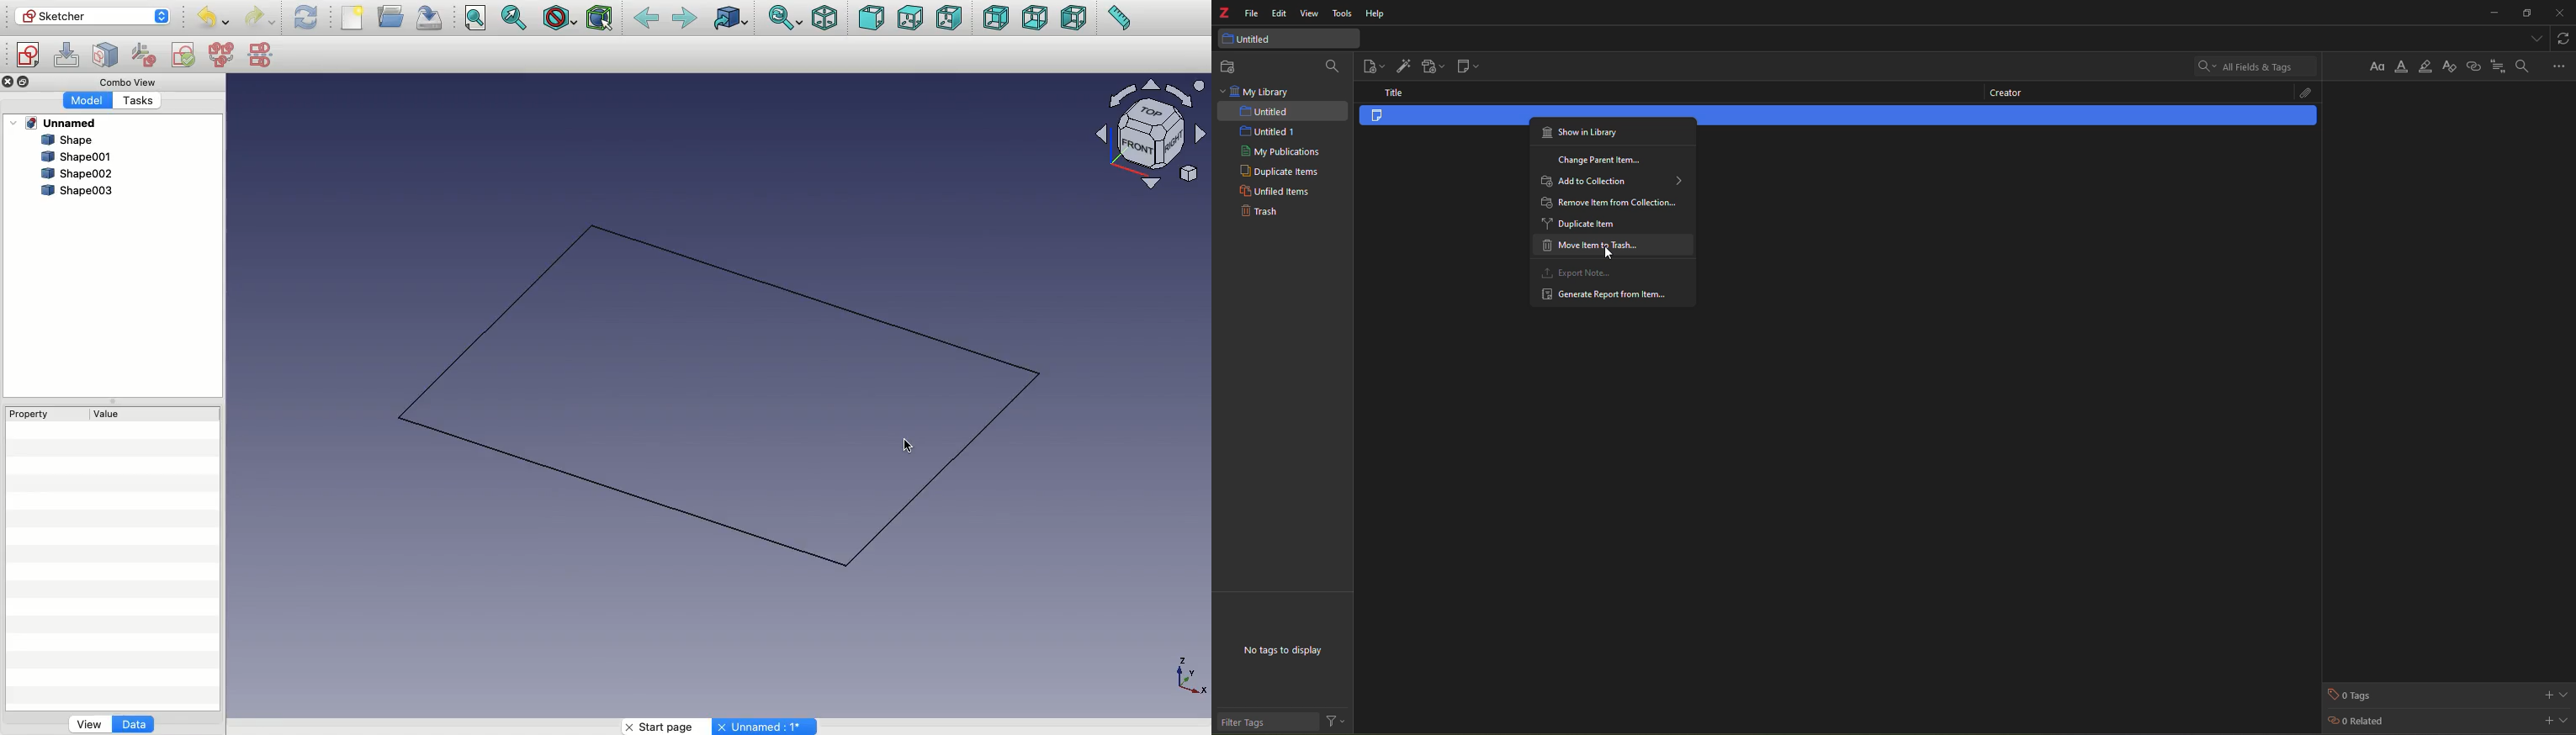 The height and width of the screenshot is (756, 2576). I want to click on Data, so click(135, 723).